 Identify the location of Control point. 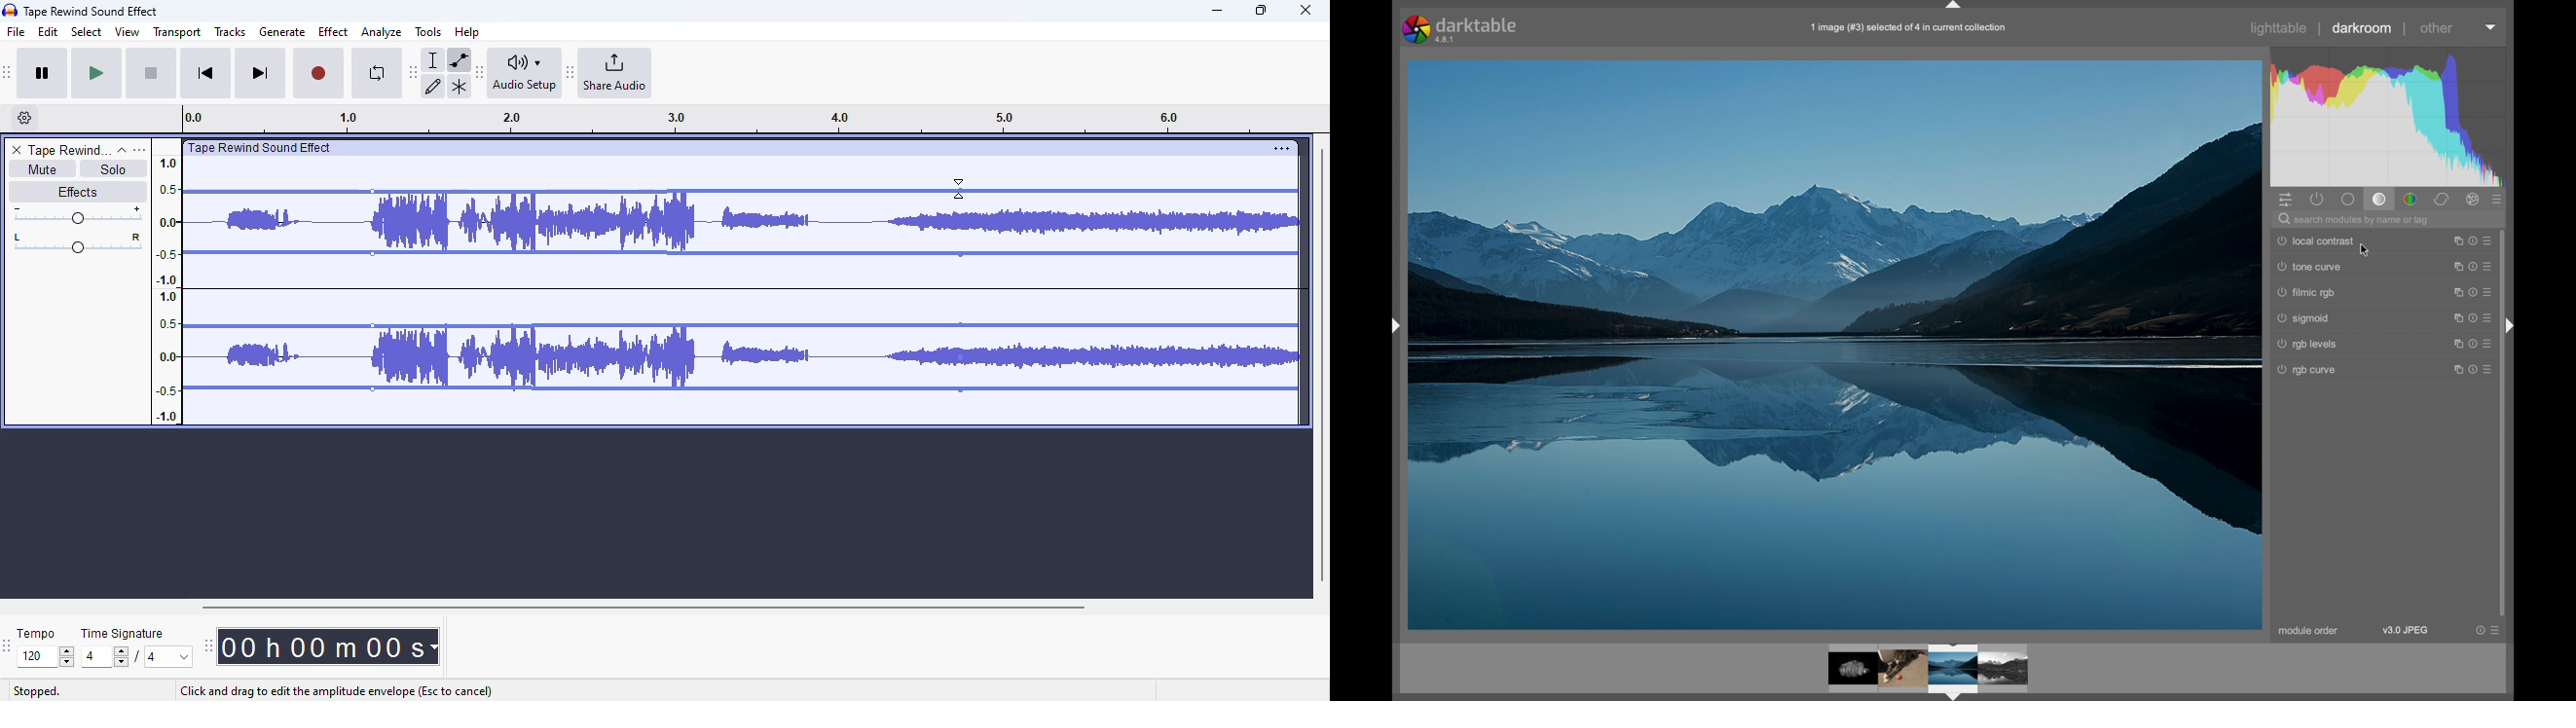
(372, 326).